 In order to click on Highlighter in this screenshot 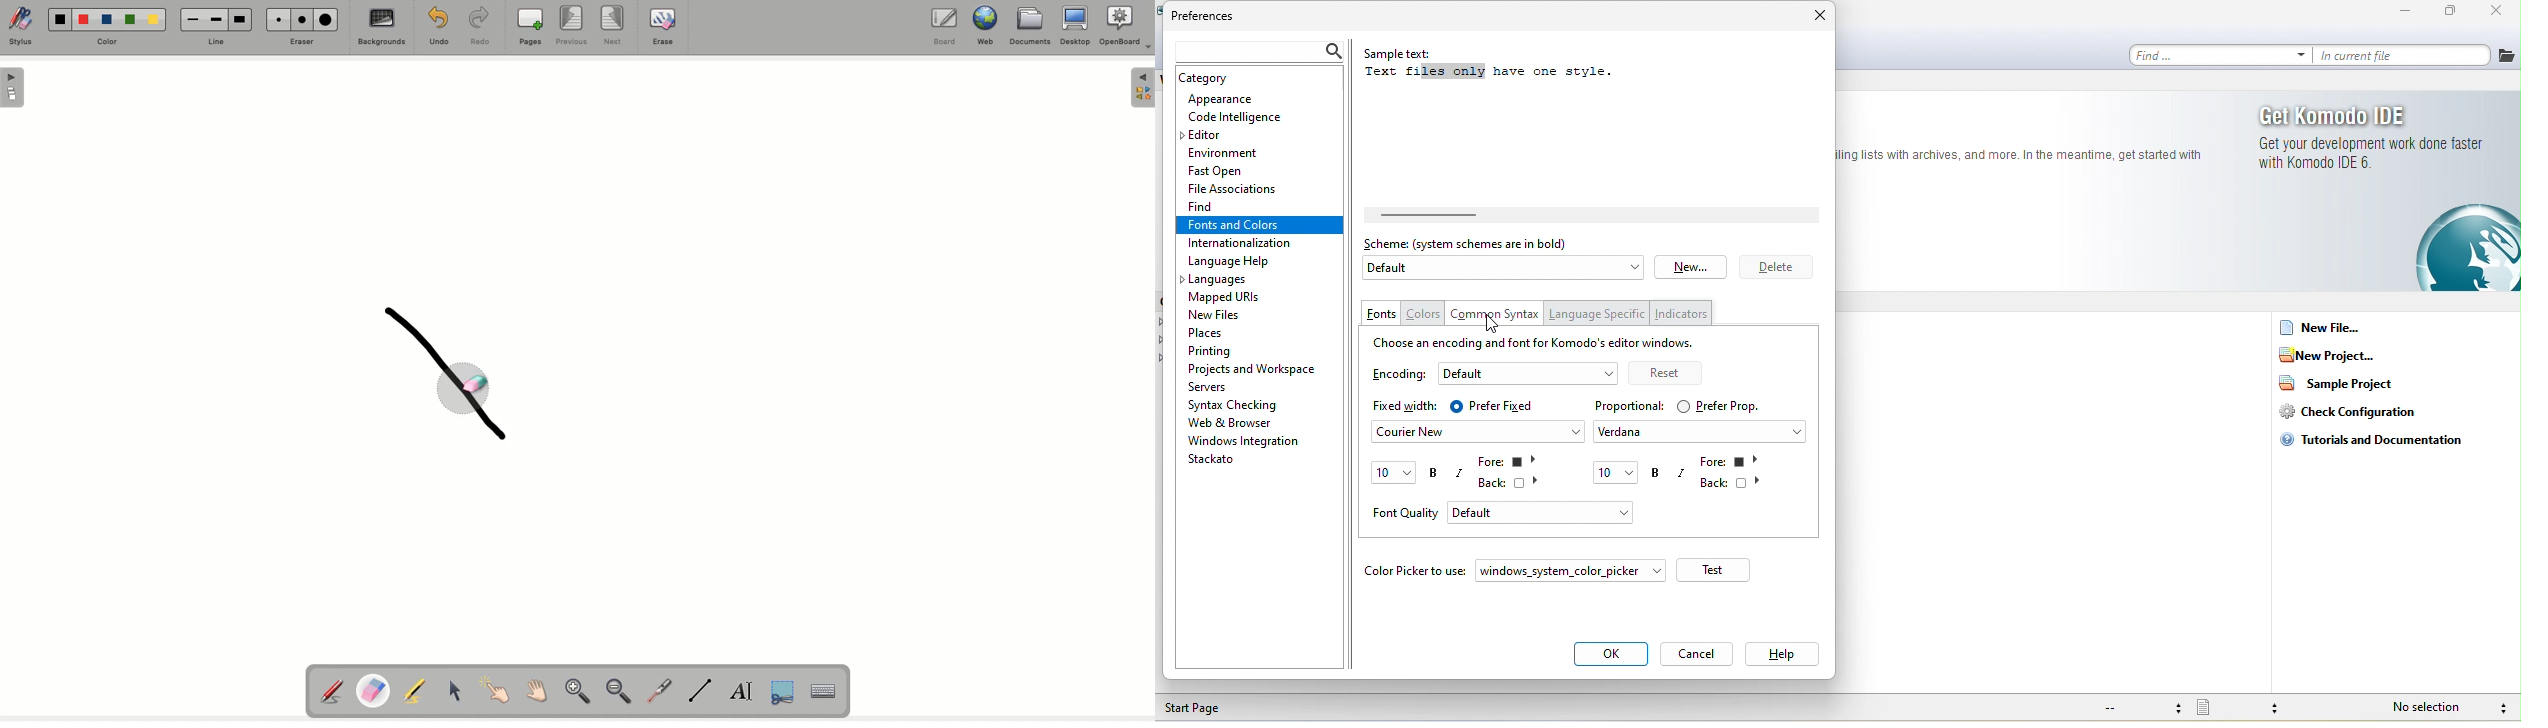, I will do `click(417, 691)`.